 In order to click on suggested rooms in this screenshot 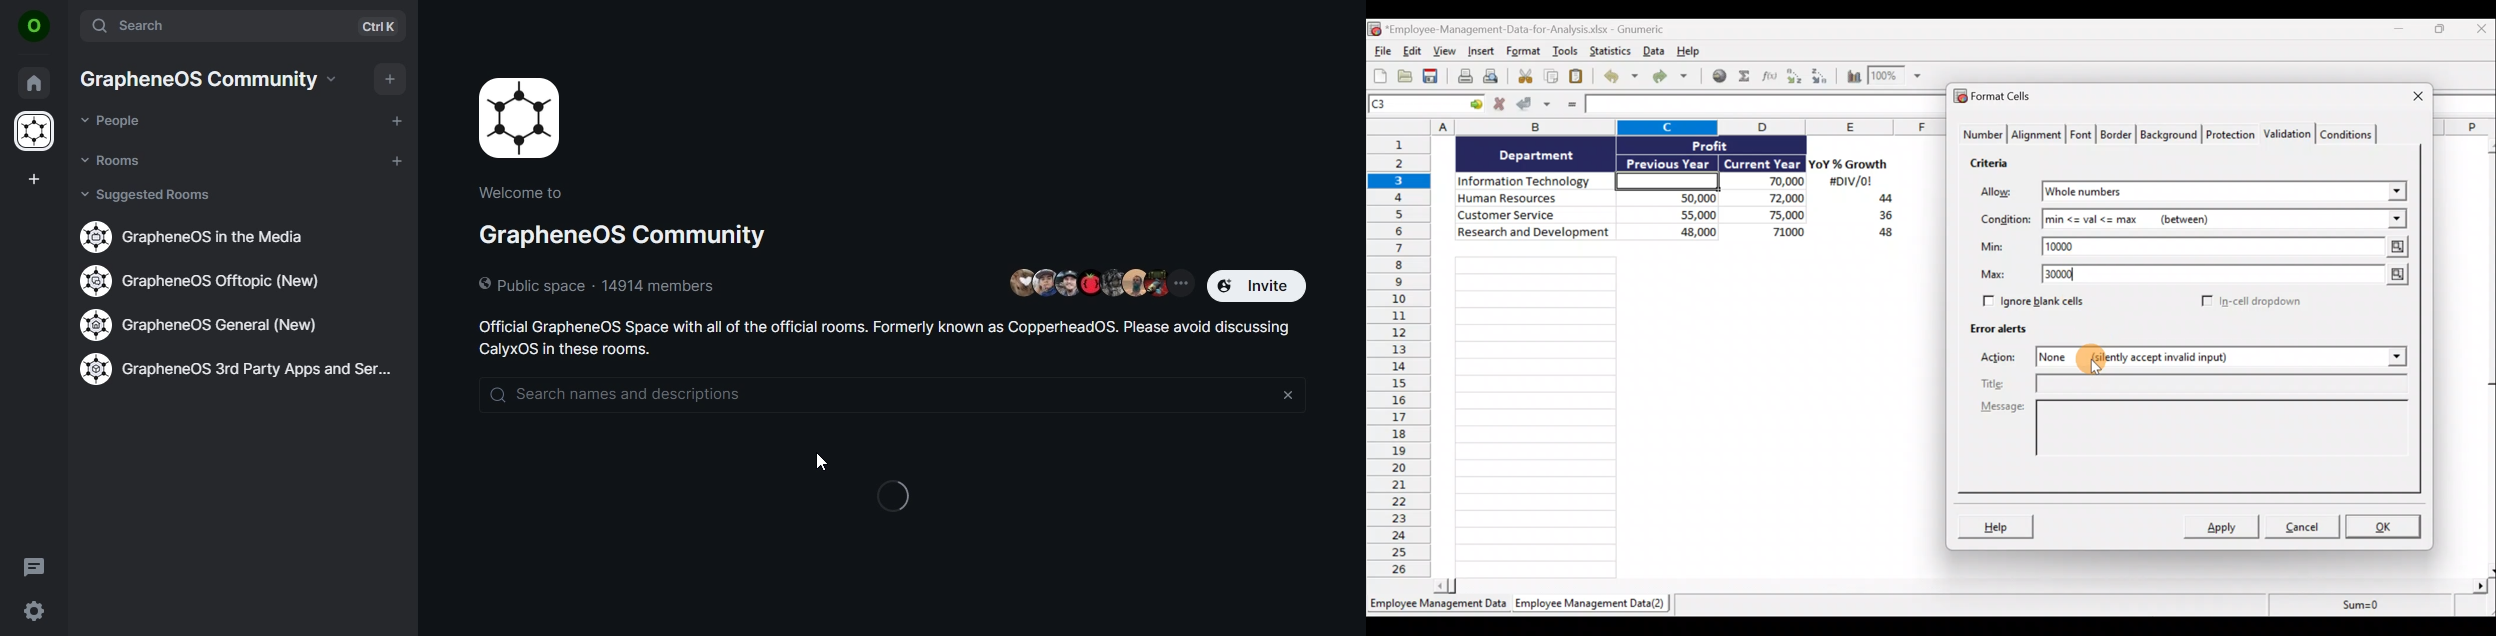, I will do `click(149, 195)`.